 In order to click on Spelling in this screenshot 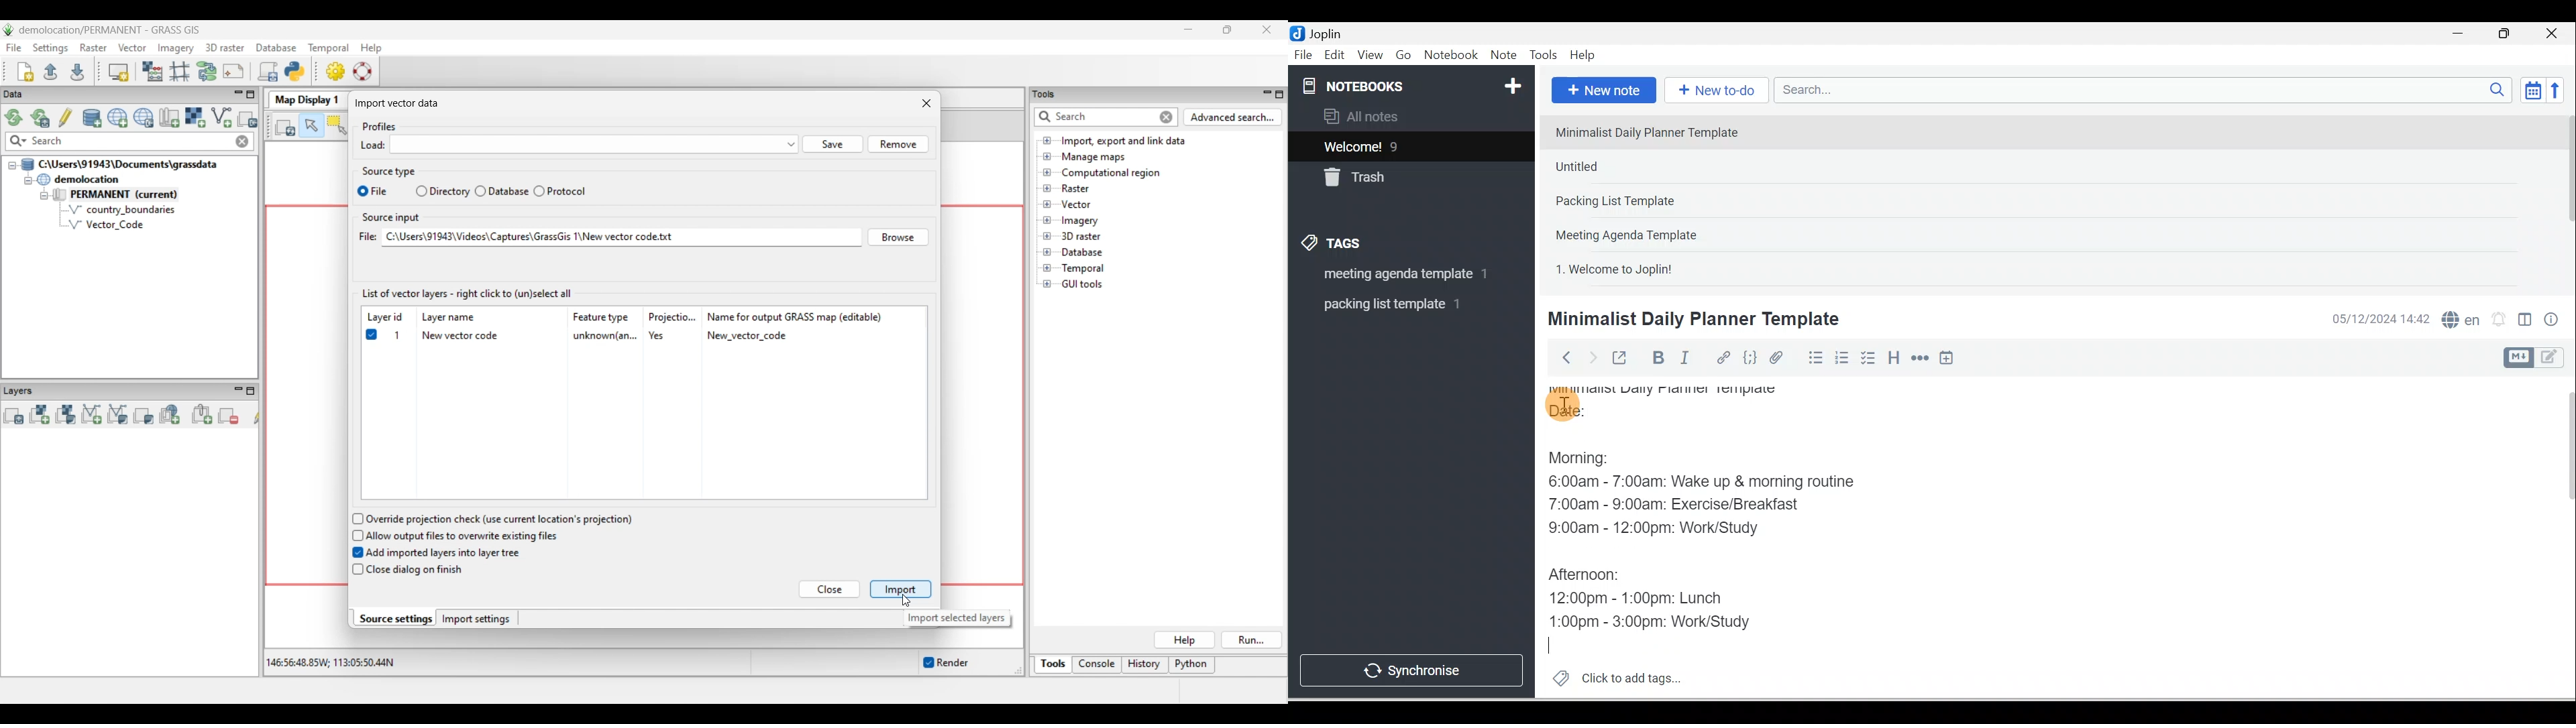, I will do `click(2458, 318)`.